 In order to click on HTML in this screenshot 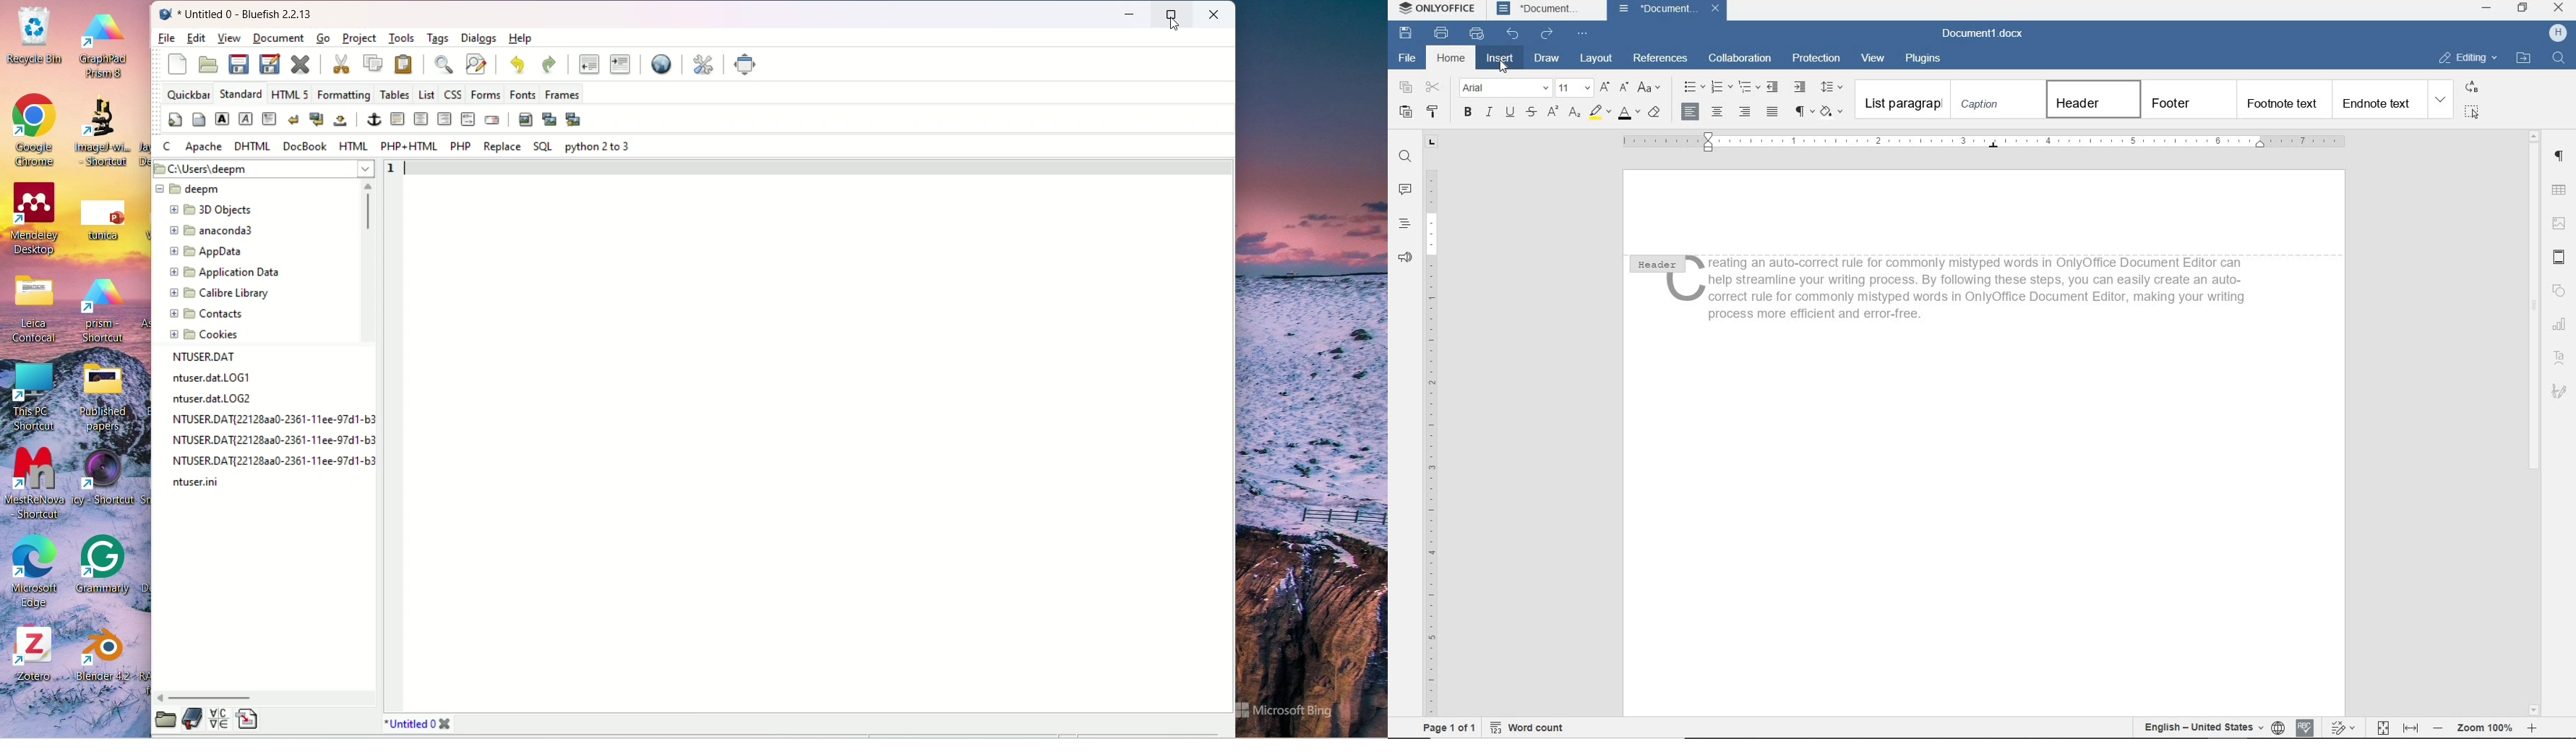, I will do `click(355, 145)`.